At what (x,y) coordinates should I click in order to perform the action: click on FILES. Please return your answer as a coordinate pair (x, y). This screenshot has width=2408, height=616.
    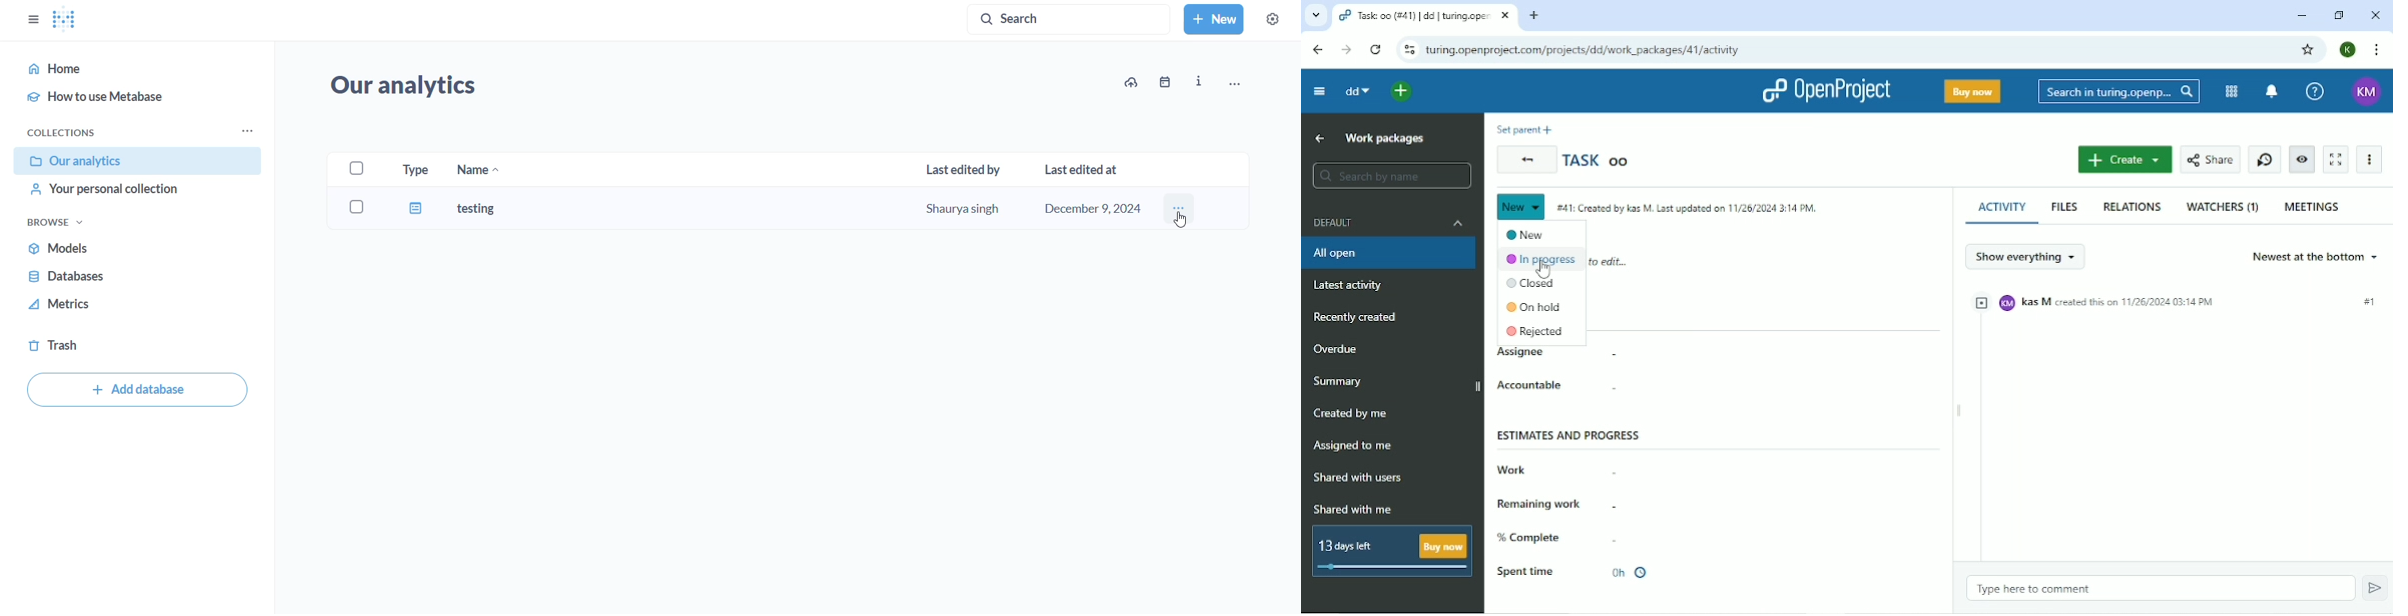
    Looking at the image, I should click on (2064, 207).